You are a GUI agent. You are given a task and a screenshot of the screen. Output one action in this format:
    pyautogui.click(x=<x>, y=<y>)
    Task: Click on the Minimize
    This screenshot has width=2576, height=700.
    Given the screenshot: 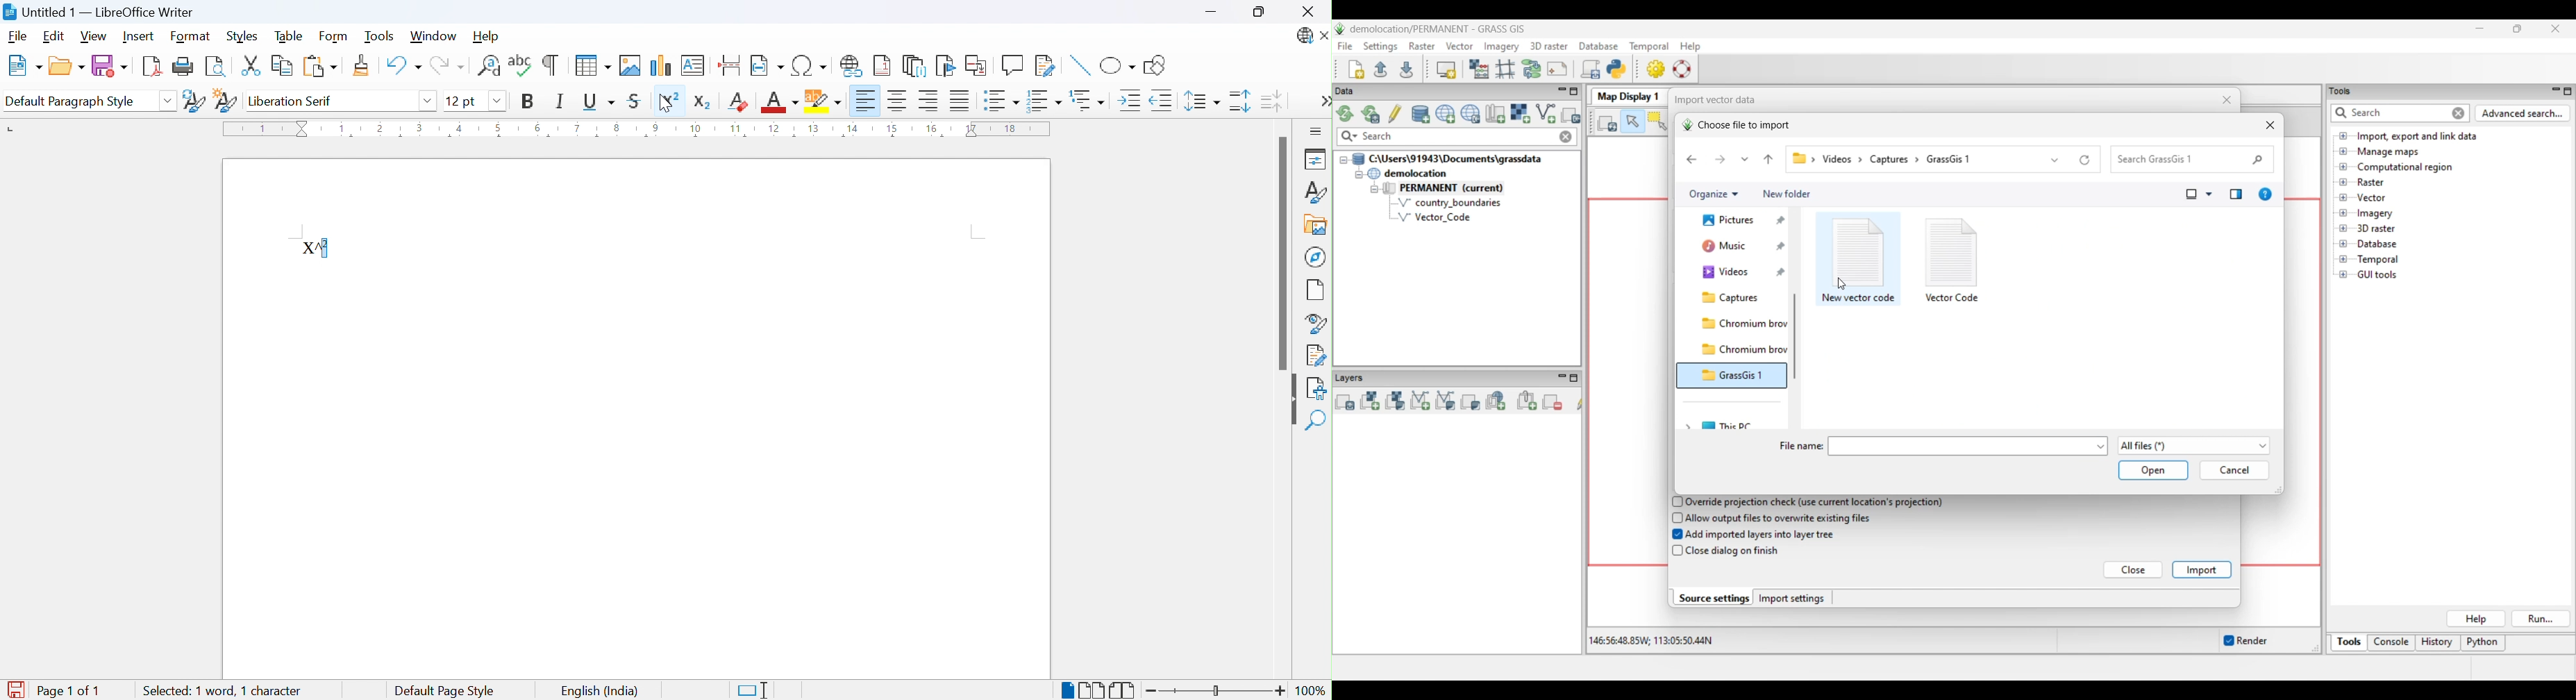 What is the action you would take?
    pyautogui.click(x=1211, y=13)
    